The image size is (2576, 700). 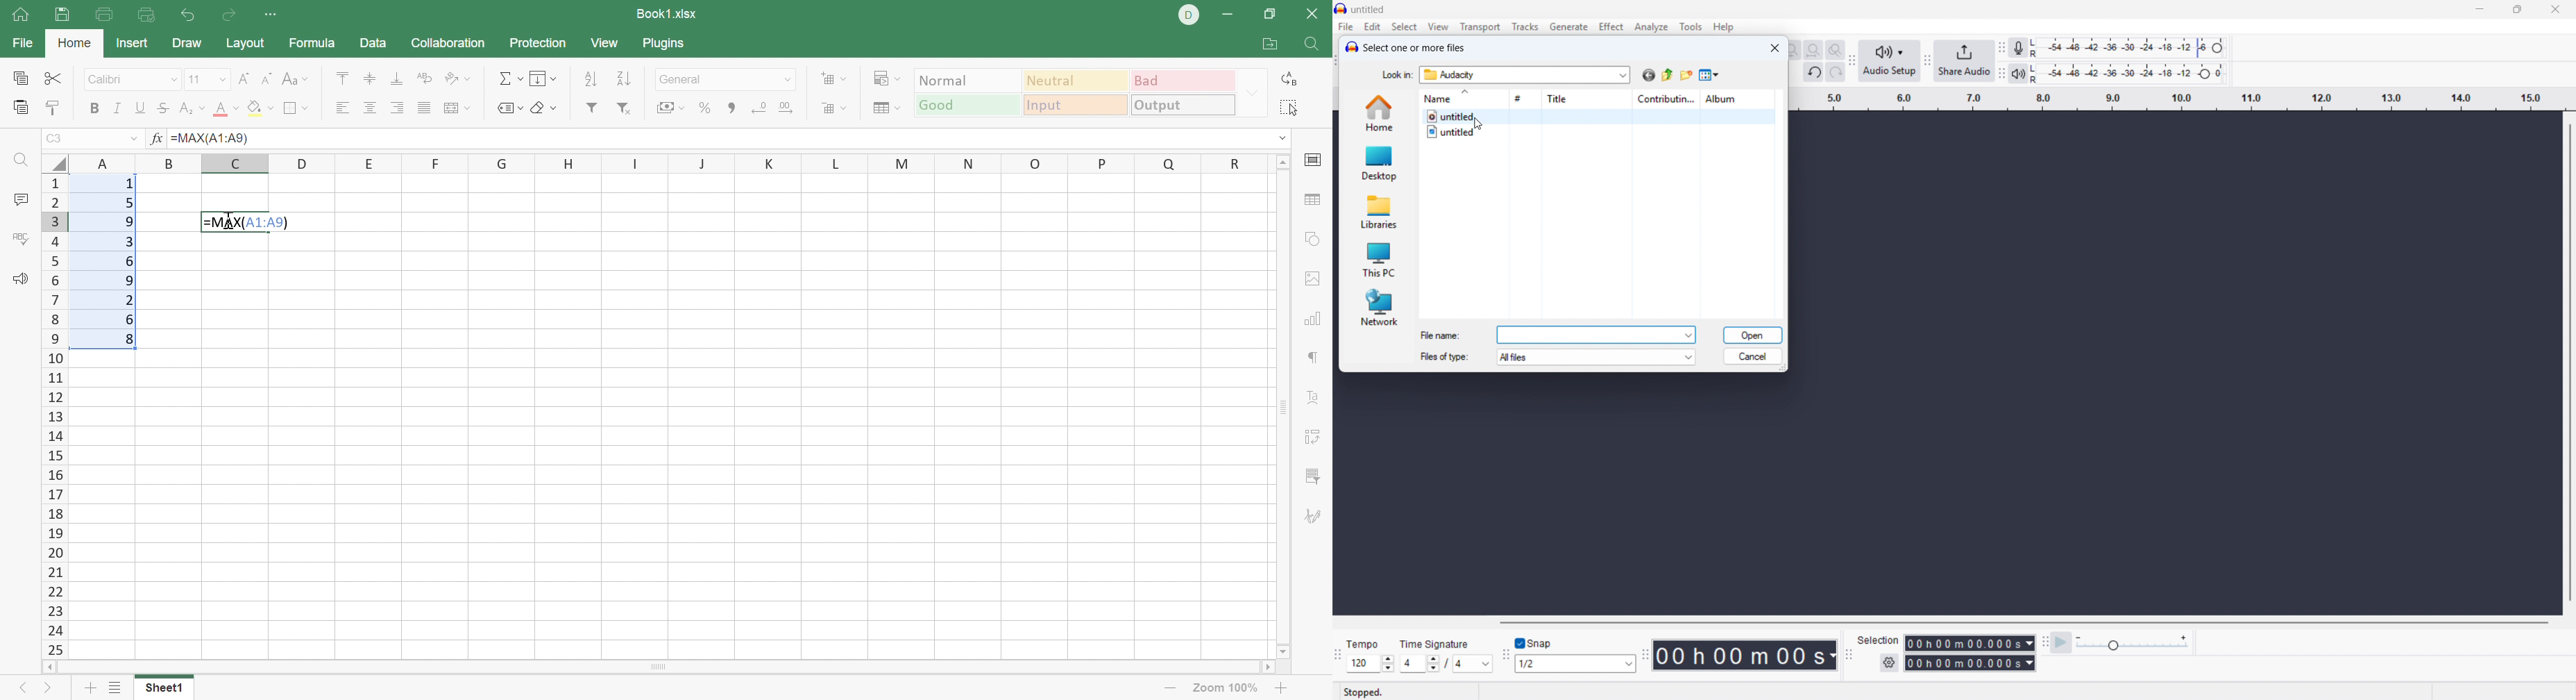 What do you see at coordinates (313, 44) in the screenshot?
I see `Formula` at bounding box center [313, 44].